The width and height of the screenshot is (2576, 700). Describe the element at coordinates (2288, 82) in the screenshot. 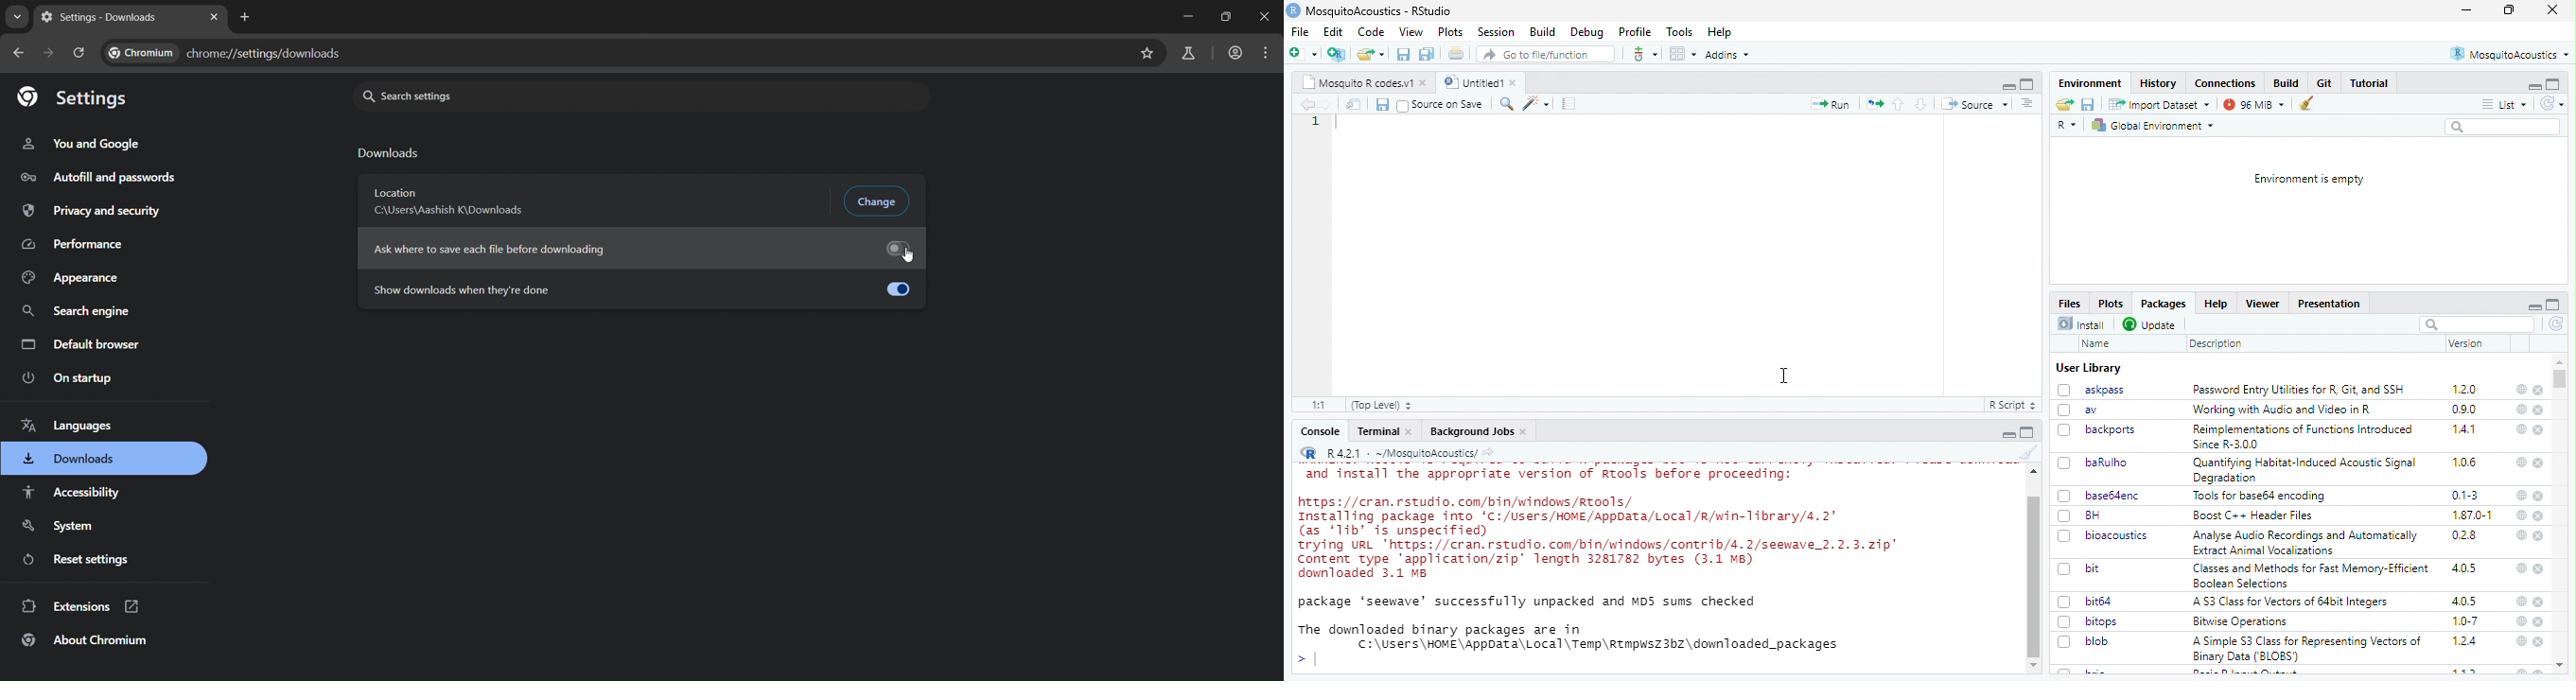

I see `` at that location.